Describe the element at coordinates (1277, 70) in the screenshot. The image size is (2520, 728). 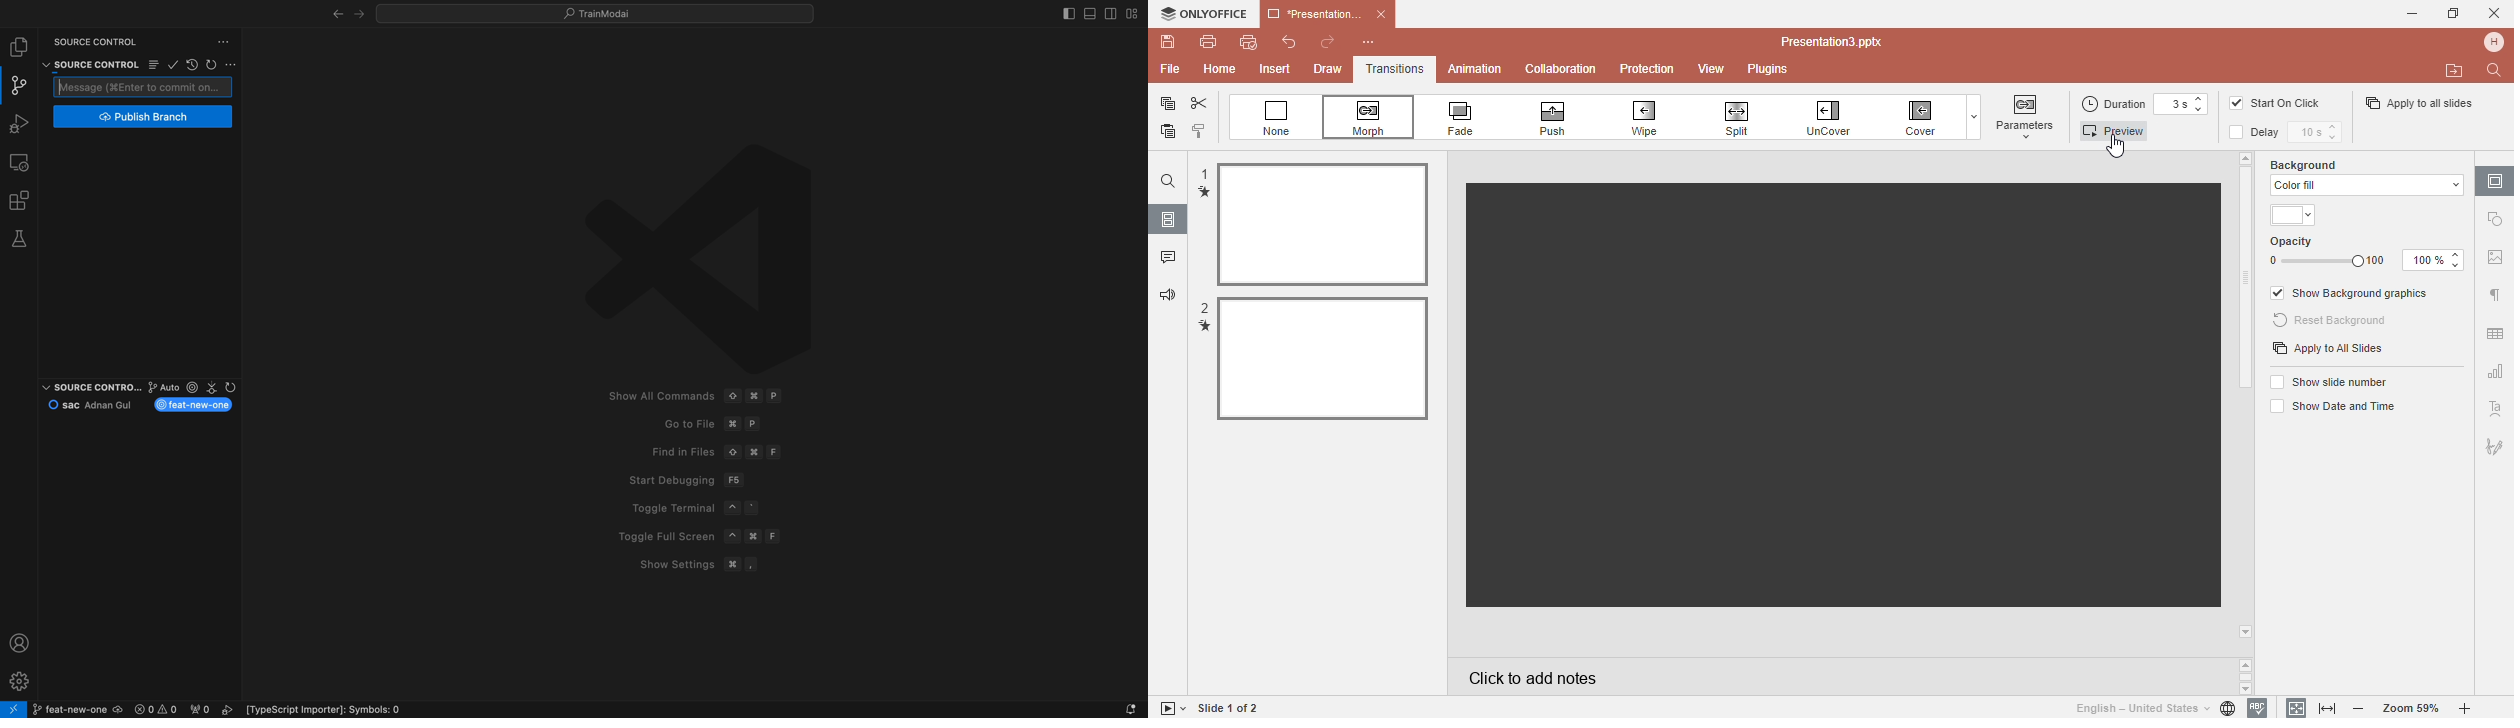
I see `Insert` at that location.